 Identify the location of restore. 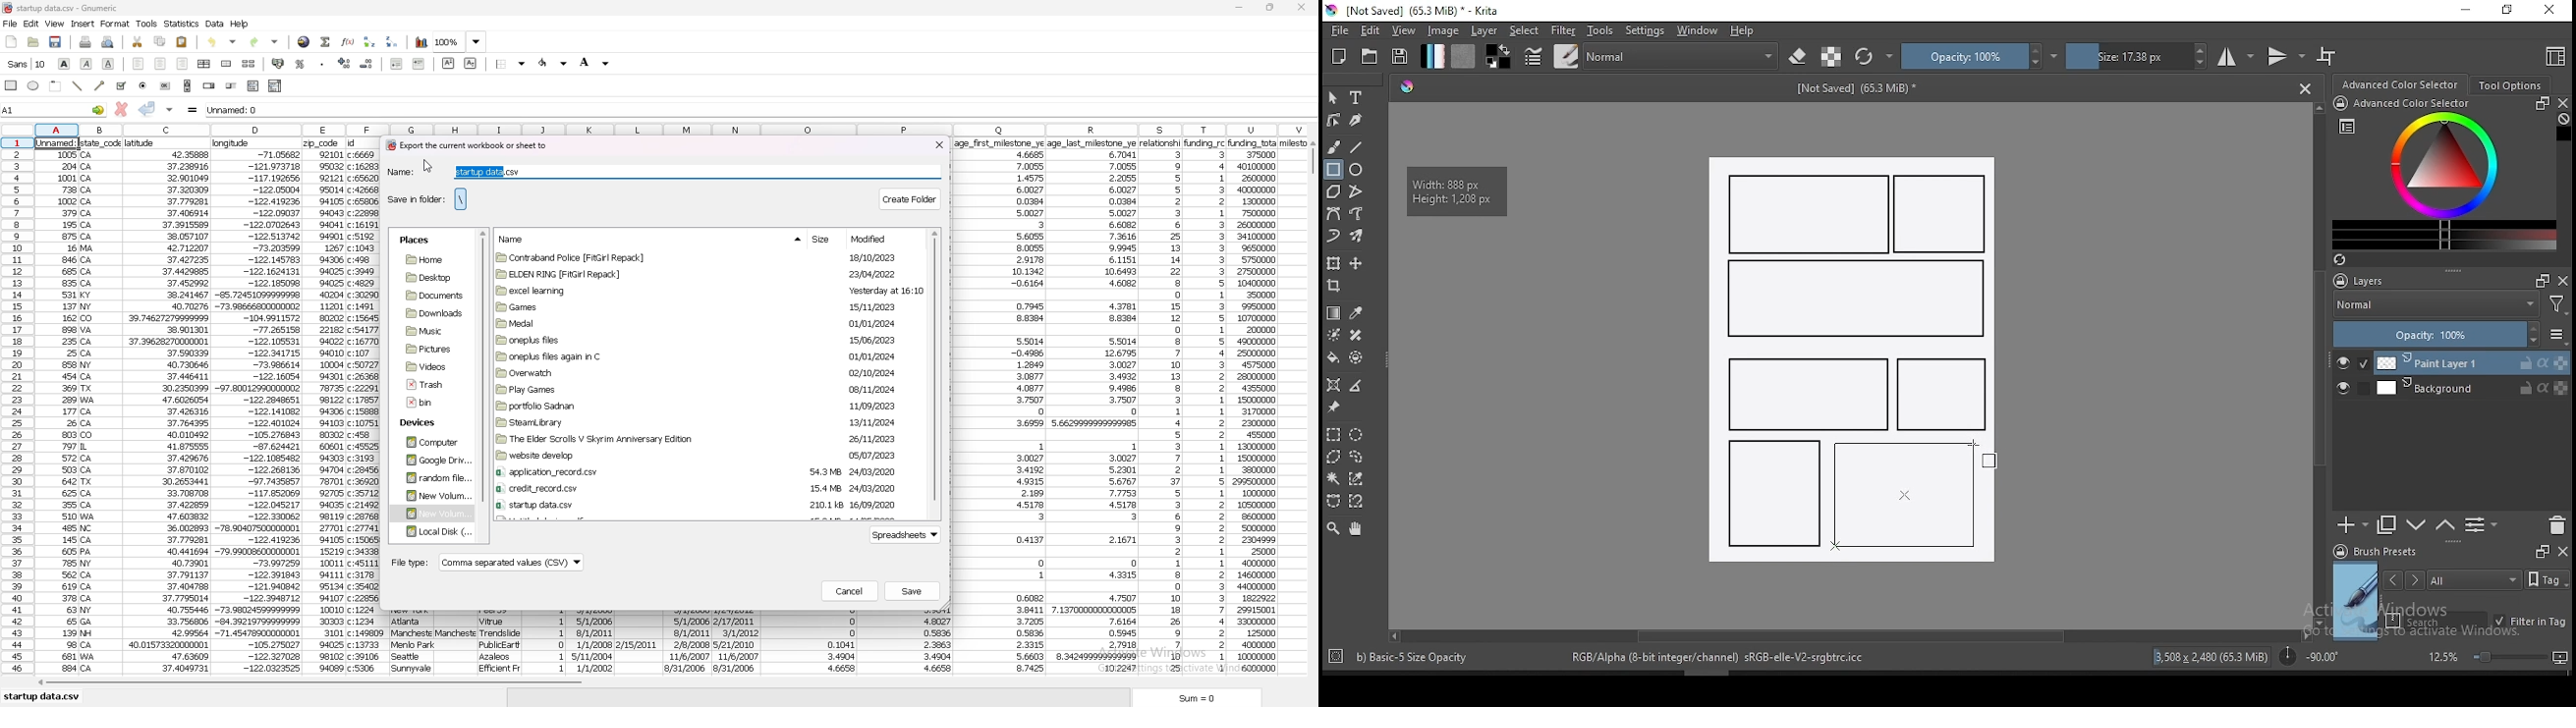
(2511, 11).